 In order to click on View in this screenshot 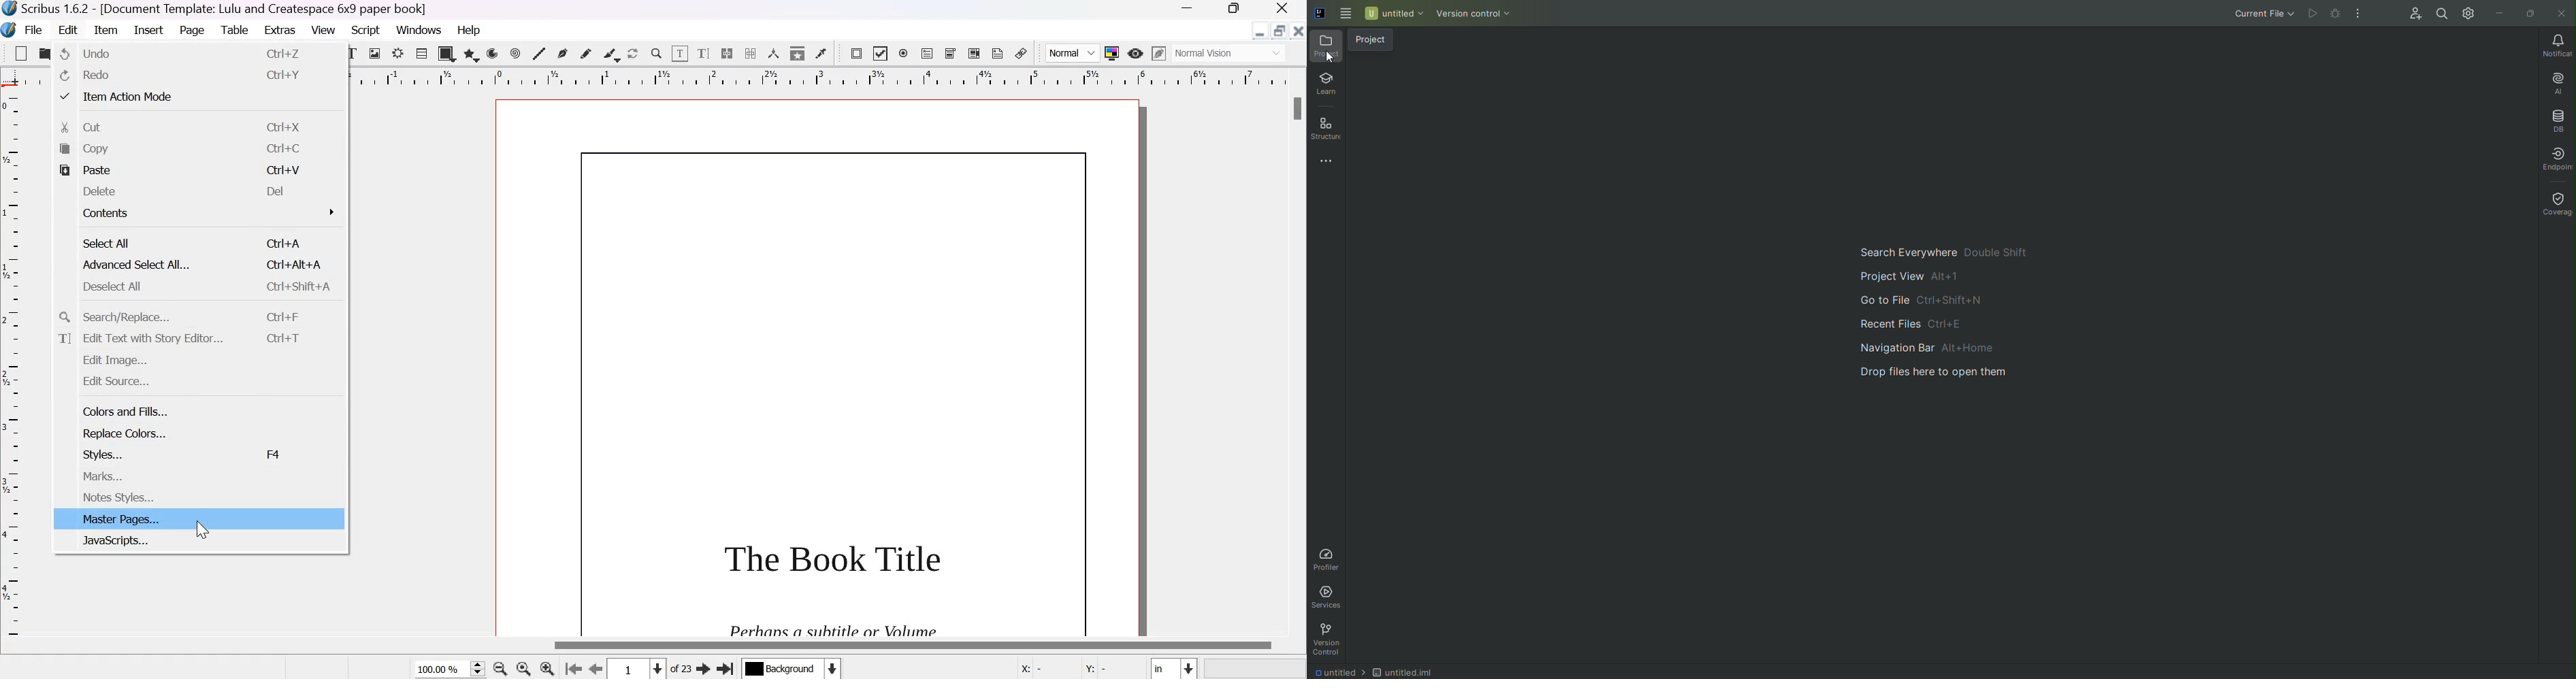, I will do `click(323, 29)`.